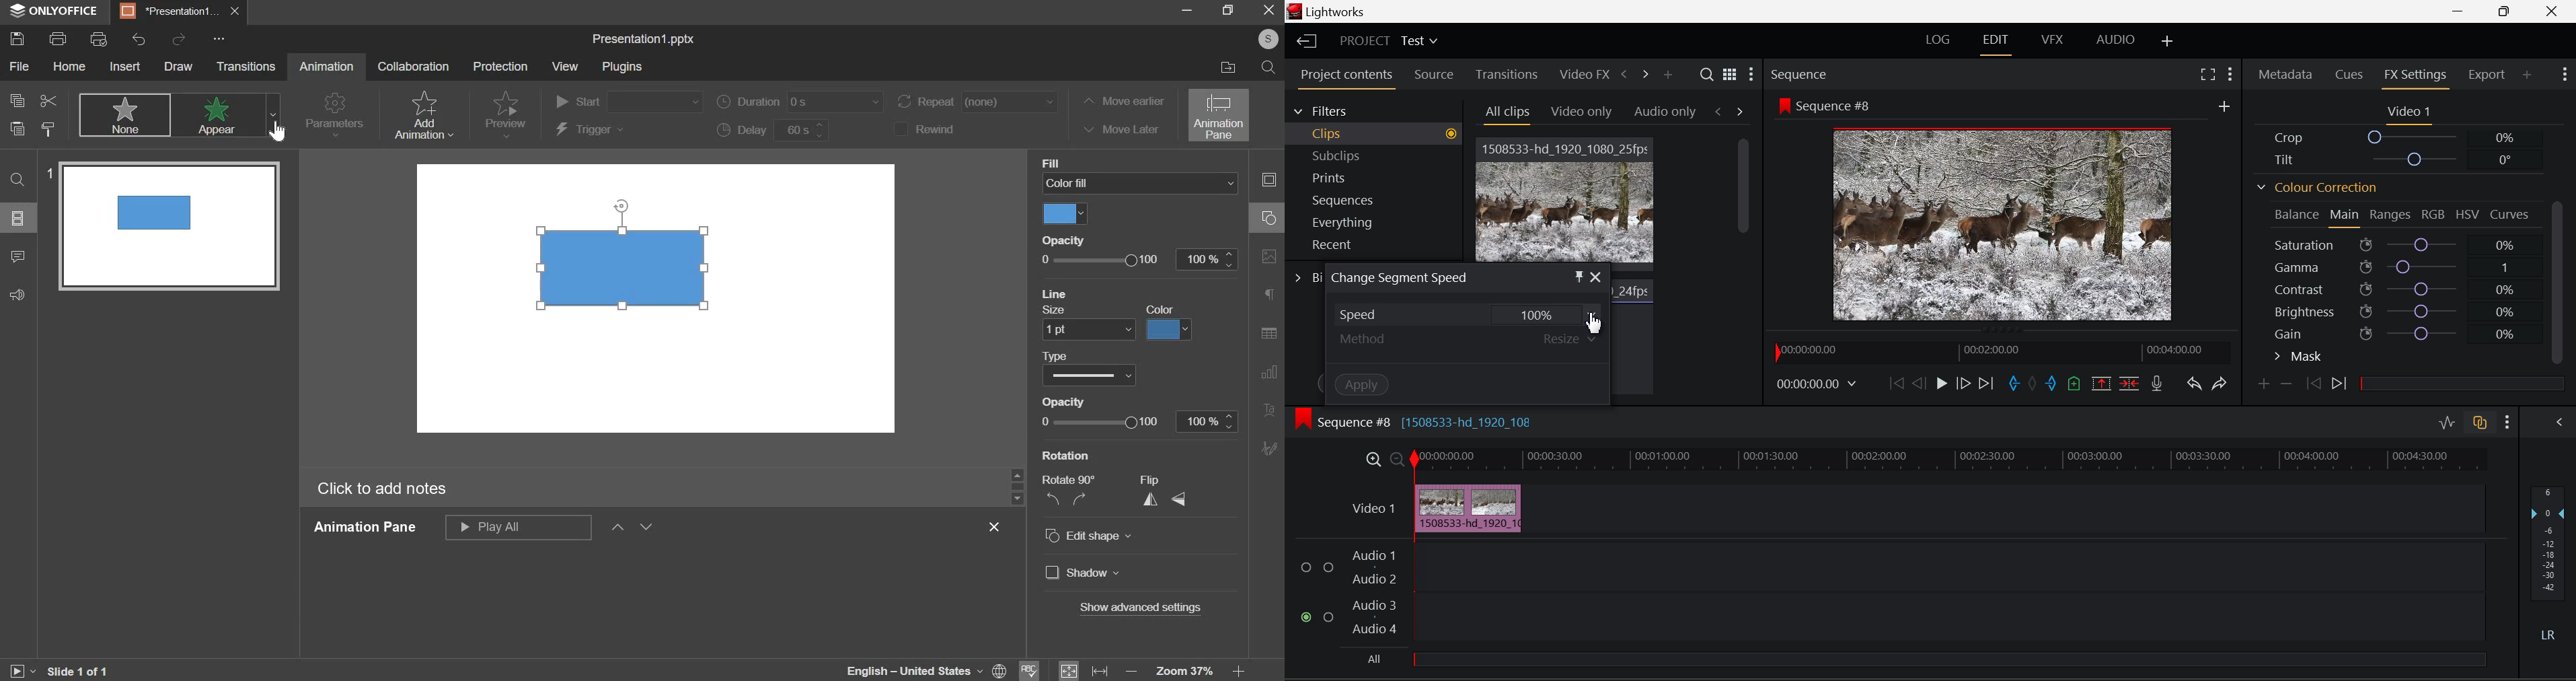 This screenshot has height=700, width=2576. I want to click on fit to width, so click(1098, 670).